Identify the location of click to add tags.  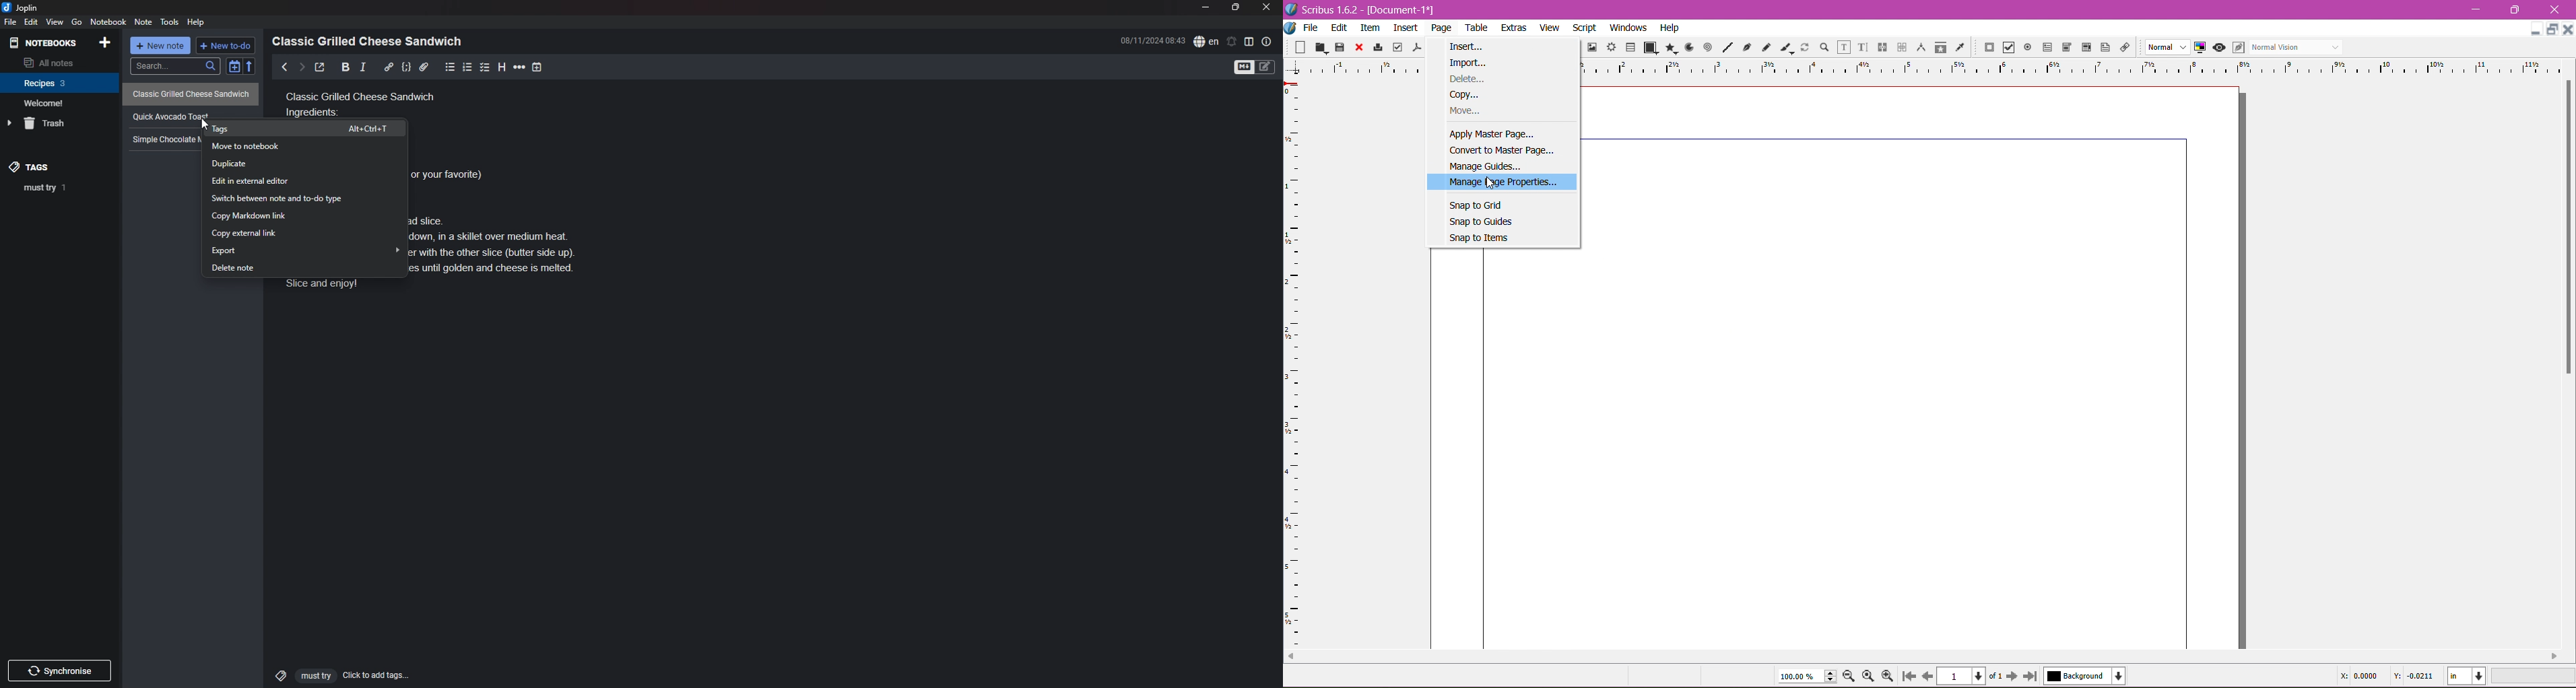
(336, 675).